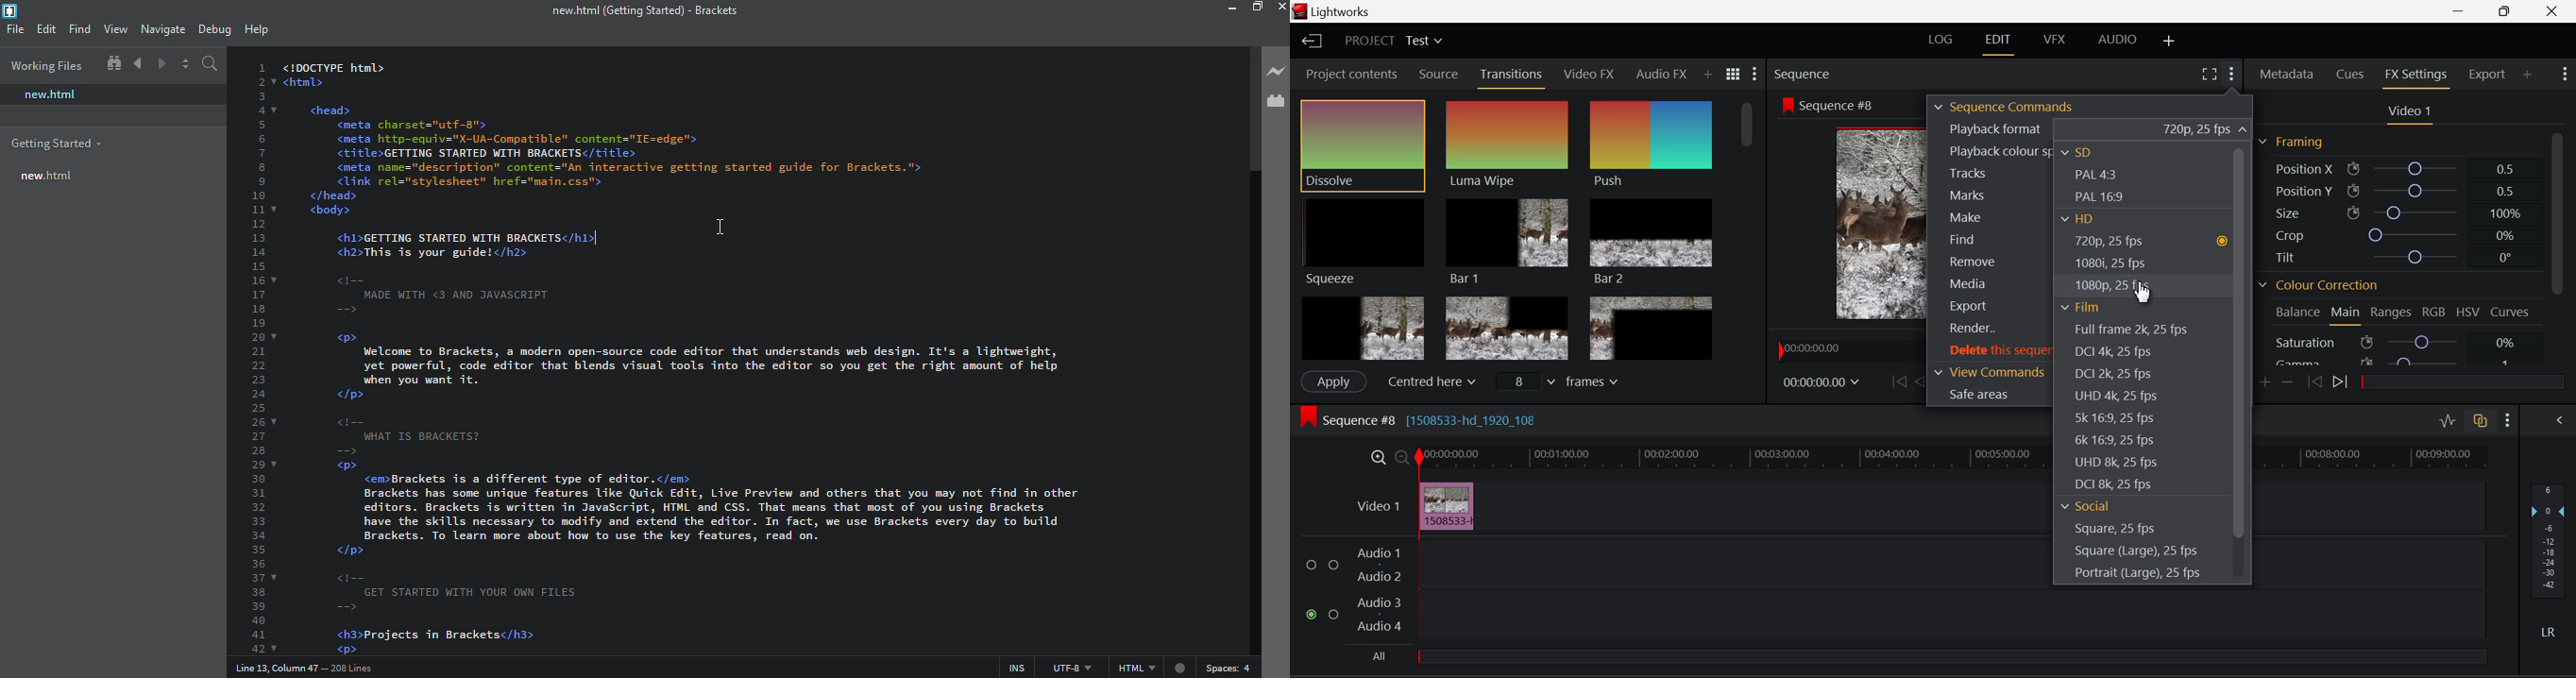  What do you see at coordinates (2507, 11) in the screenshot?
I see `Minimize` at bounding box center [2507, 11].